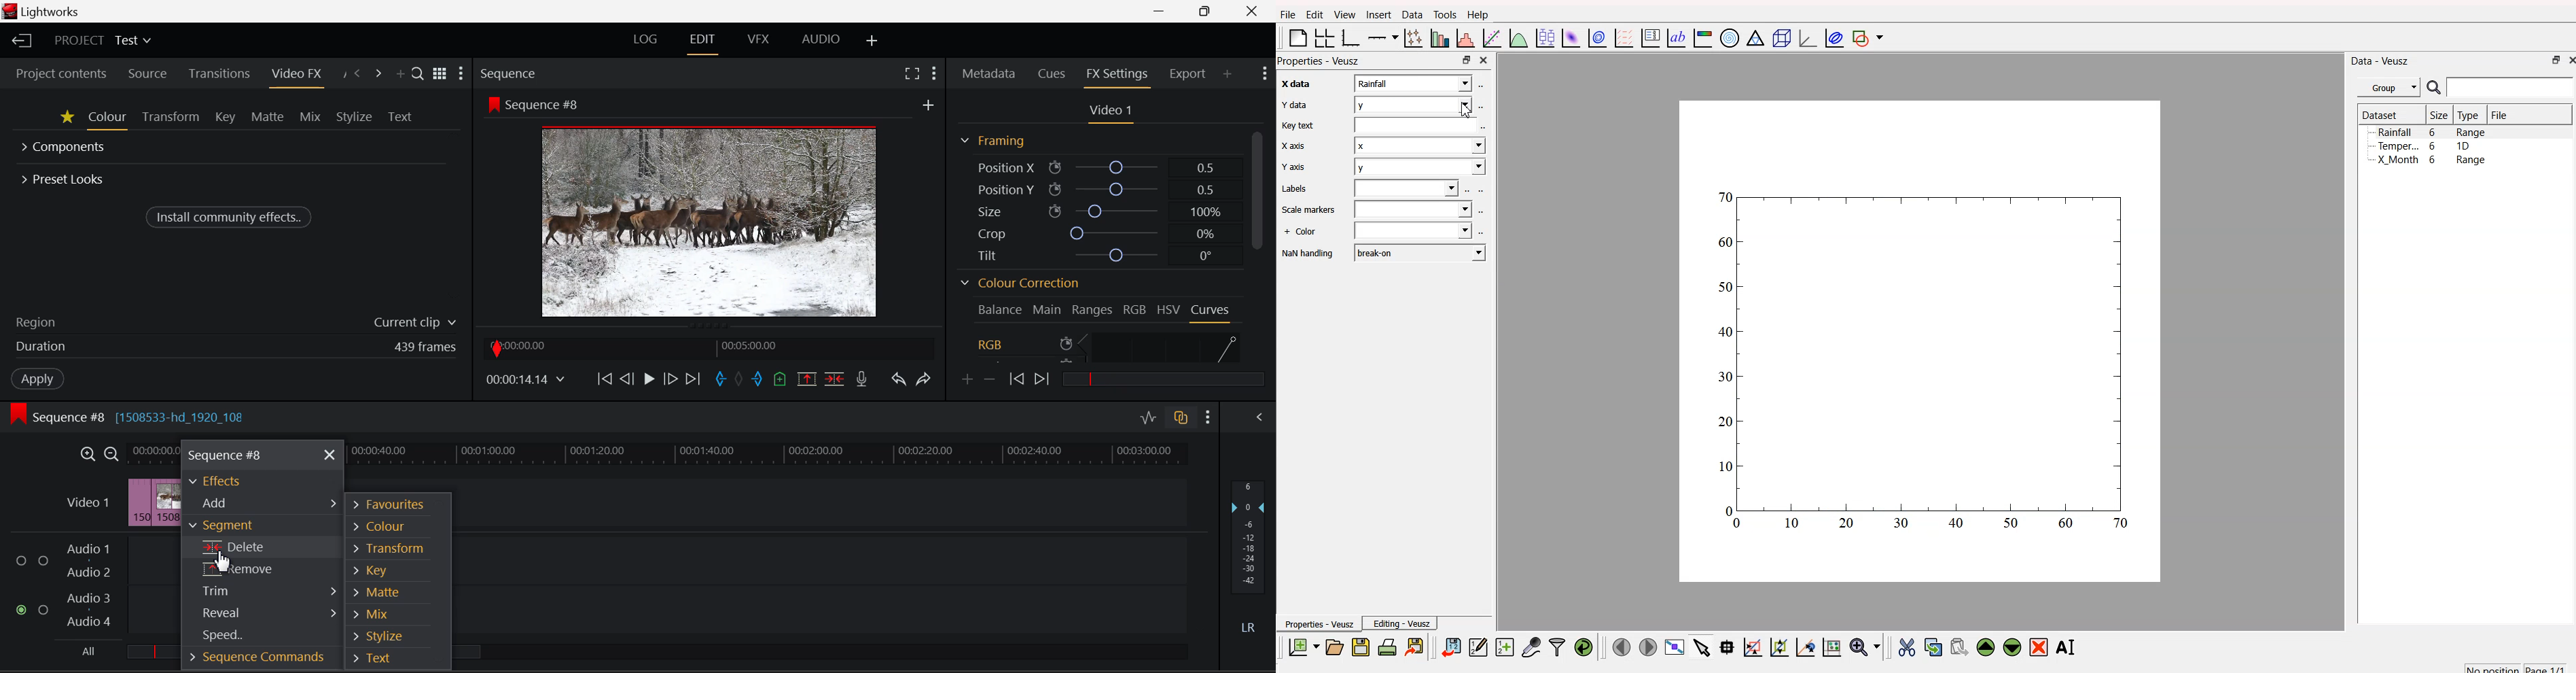 This screenshot has height=700, width=2576. What do you see at coordinates (1418, 167) in the screenshot?
I see `y` at bounding box center [1418, 167].